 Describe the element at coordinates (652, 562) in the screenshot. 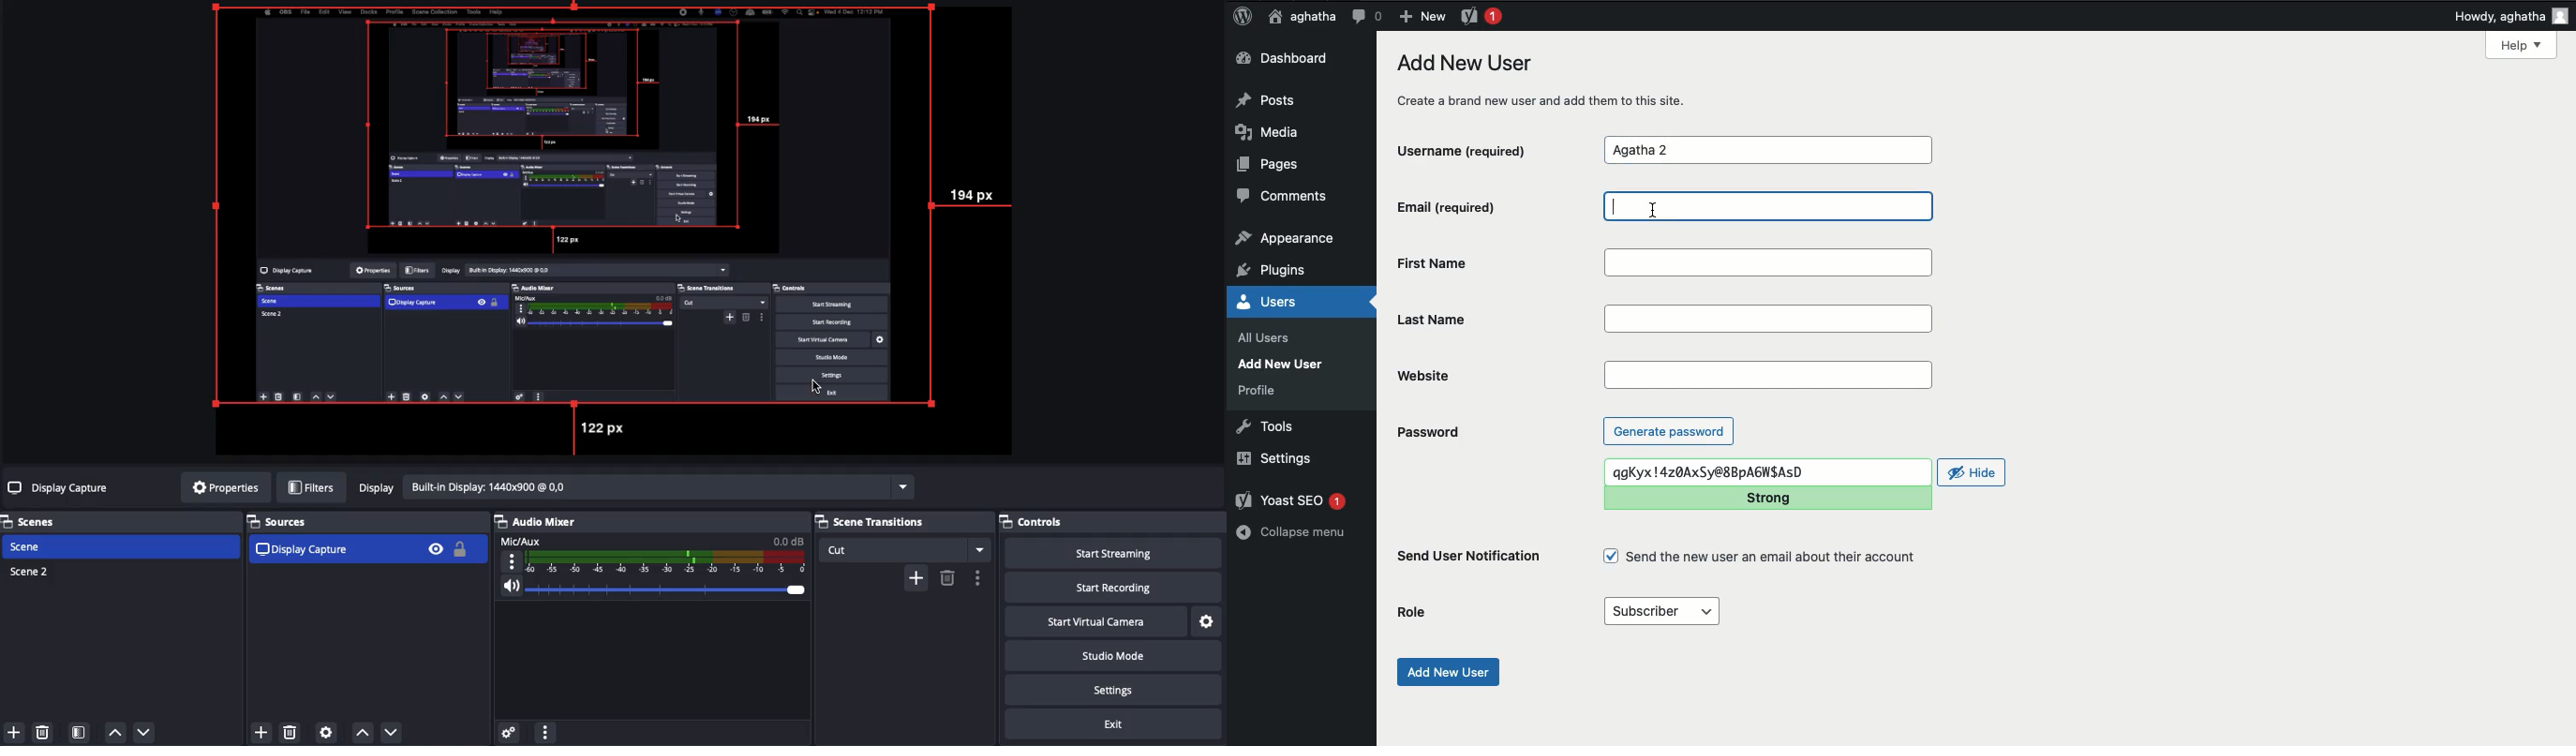

I see `Audio Mixer` at that location.